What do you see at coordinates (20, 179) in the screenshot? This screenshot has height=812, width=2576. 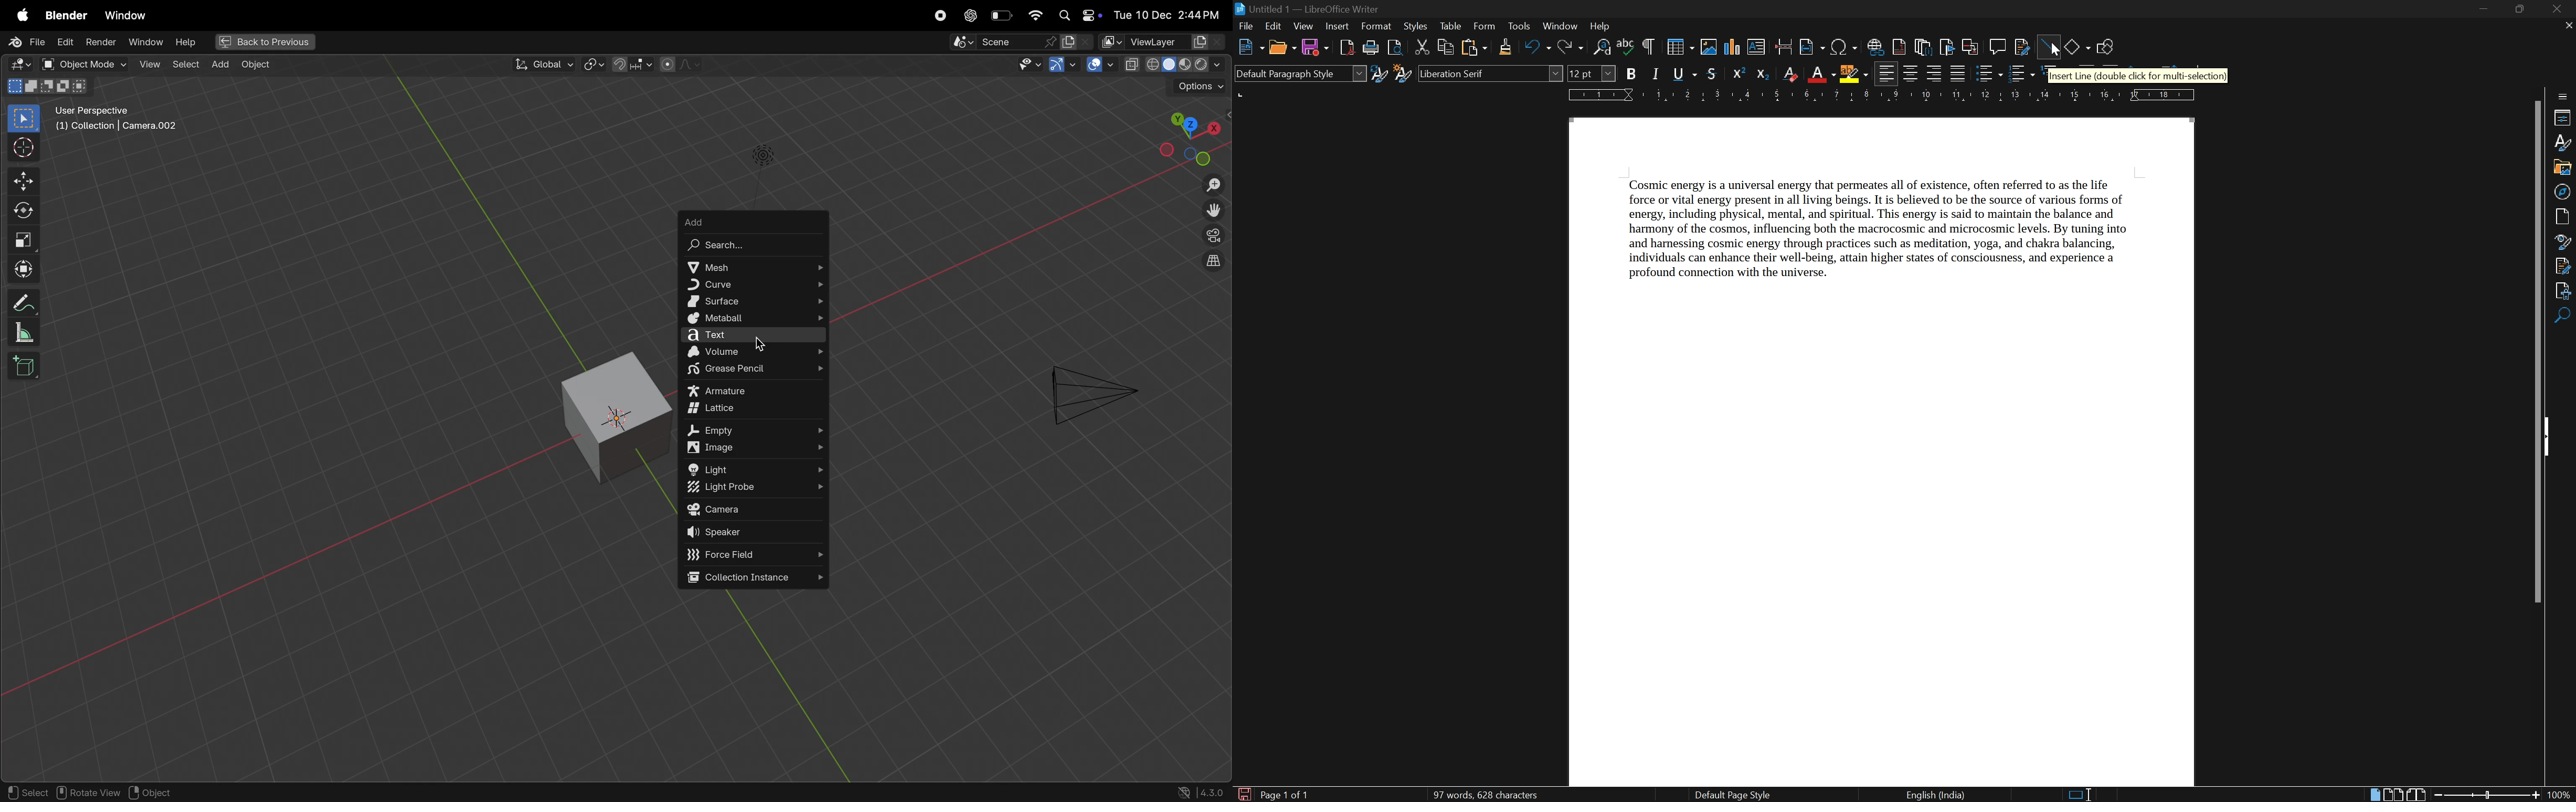 I see `move` at bounding box center [20, 179].